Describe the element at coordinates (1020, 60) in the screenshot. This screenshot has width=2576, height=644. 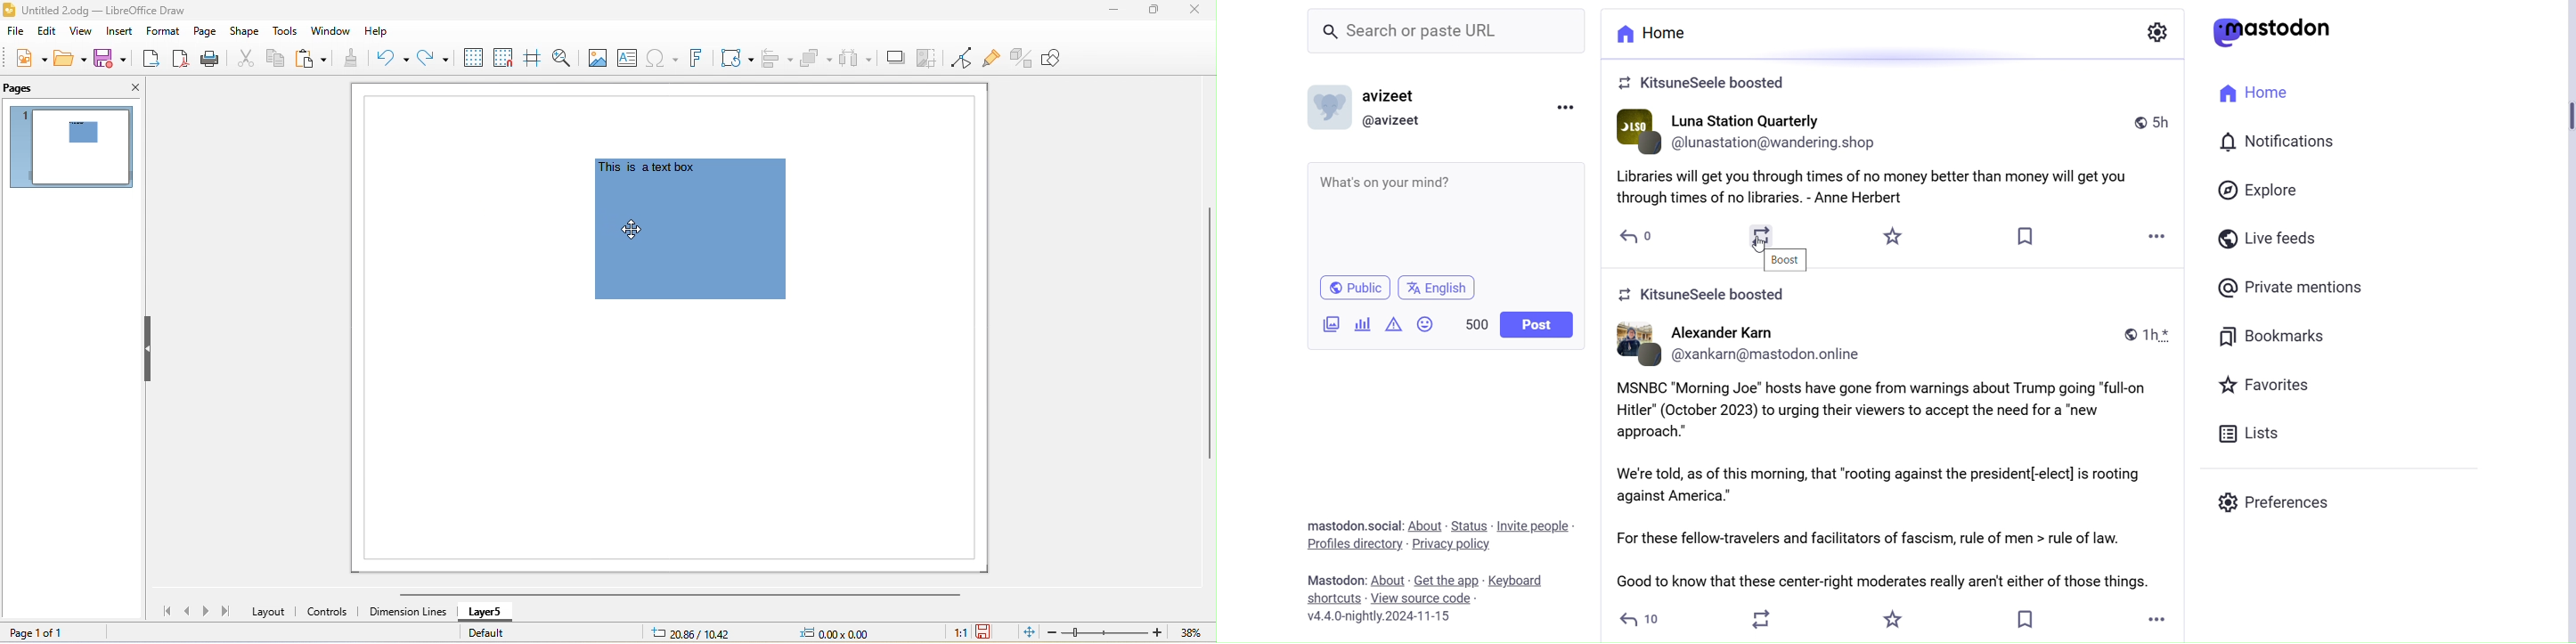
I see `toggle extrusion` at that location.